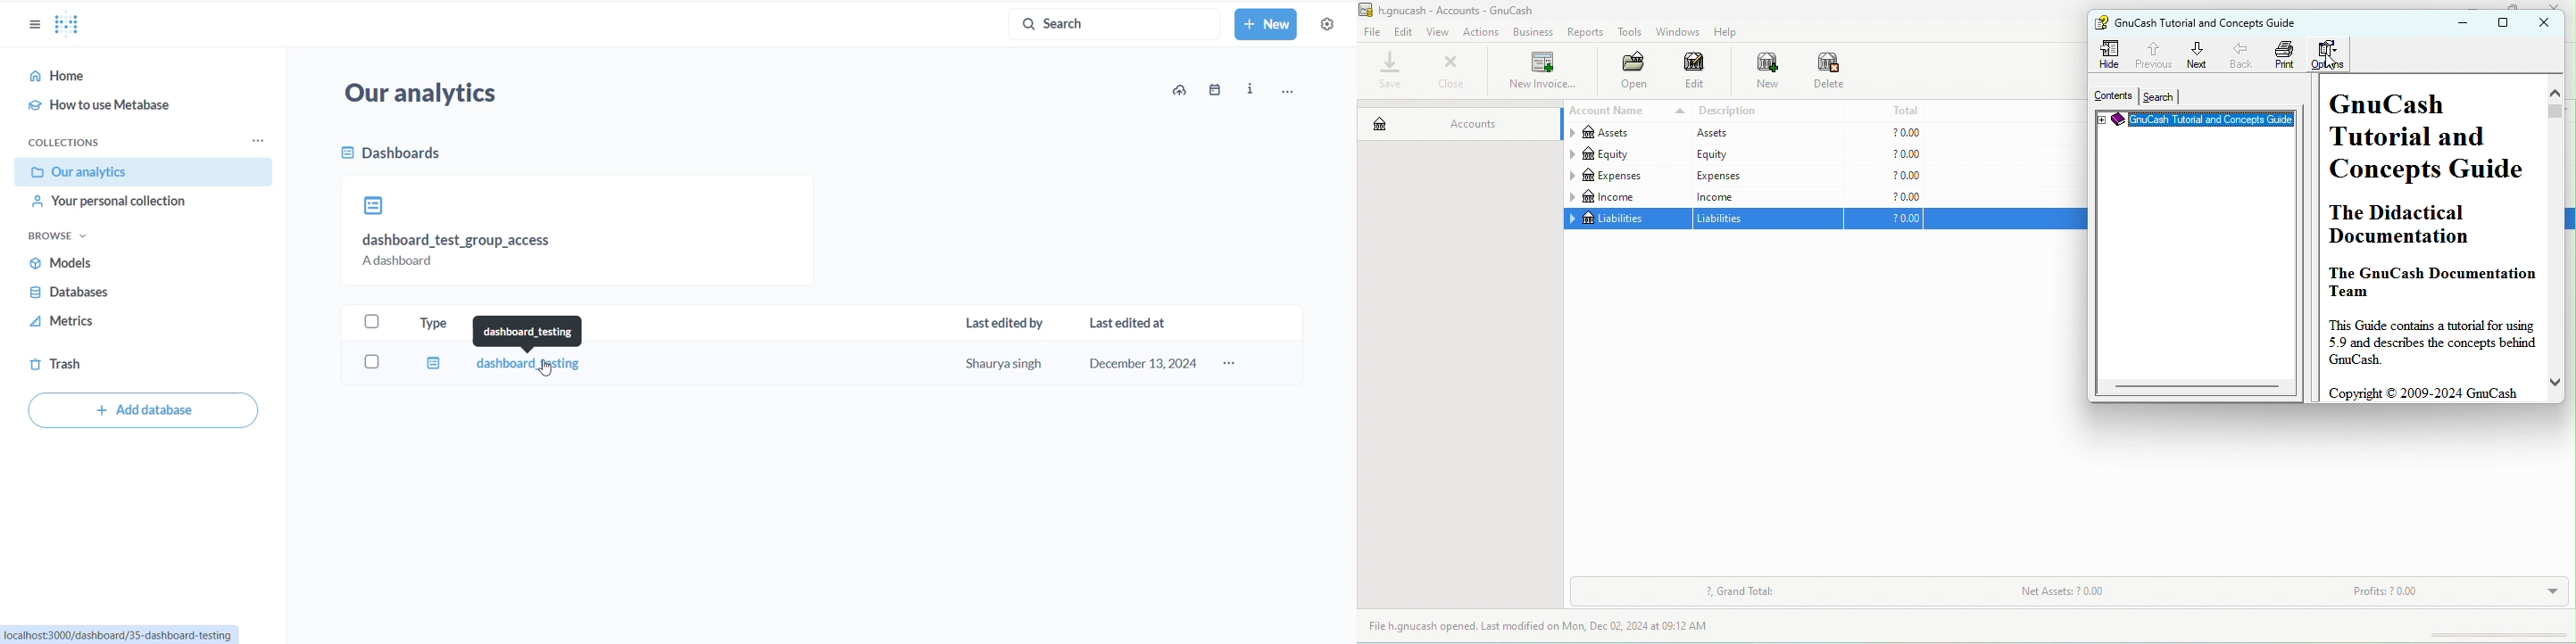  I want to click on our analytics, so click(143, 172).